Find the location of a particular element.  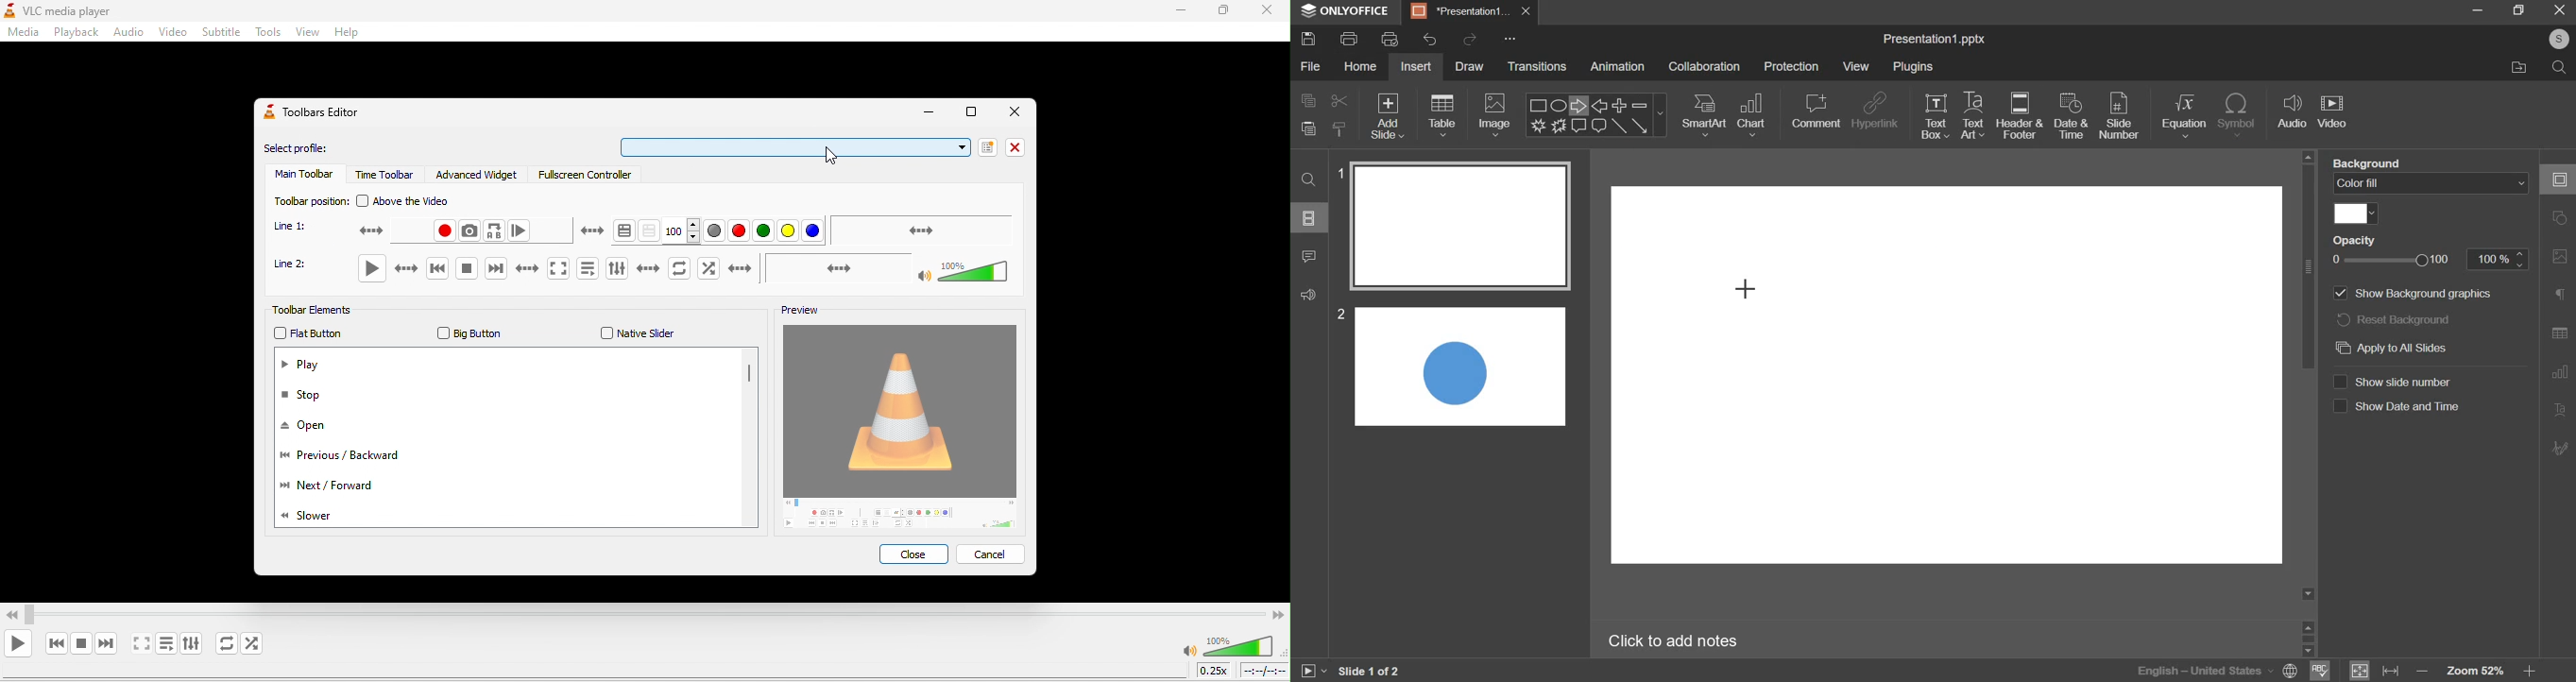

main toolbar is located at coordinates (300, 176).